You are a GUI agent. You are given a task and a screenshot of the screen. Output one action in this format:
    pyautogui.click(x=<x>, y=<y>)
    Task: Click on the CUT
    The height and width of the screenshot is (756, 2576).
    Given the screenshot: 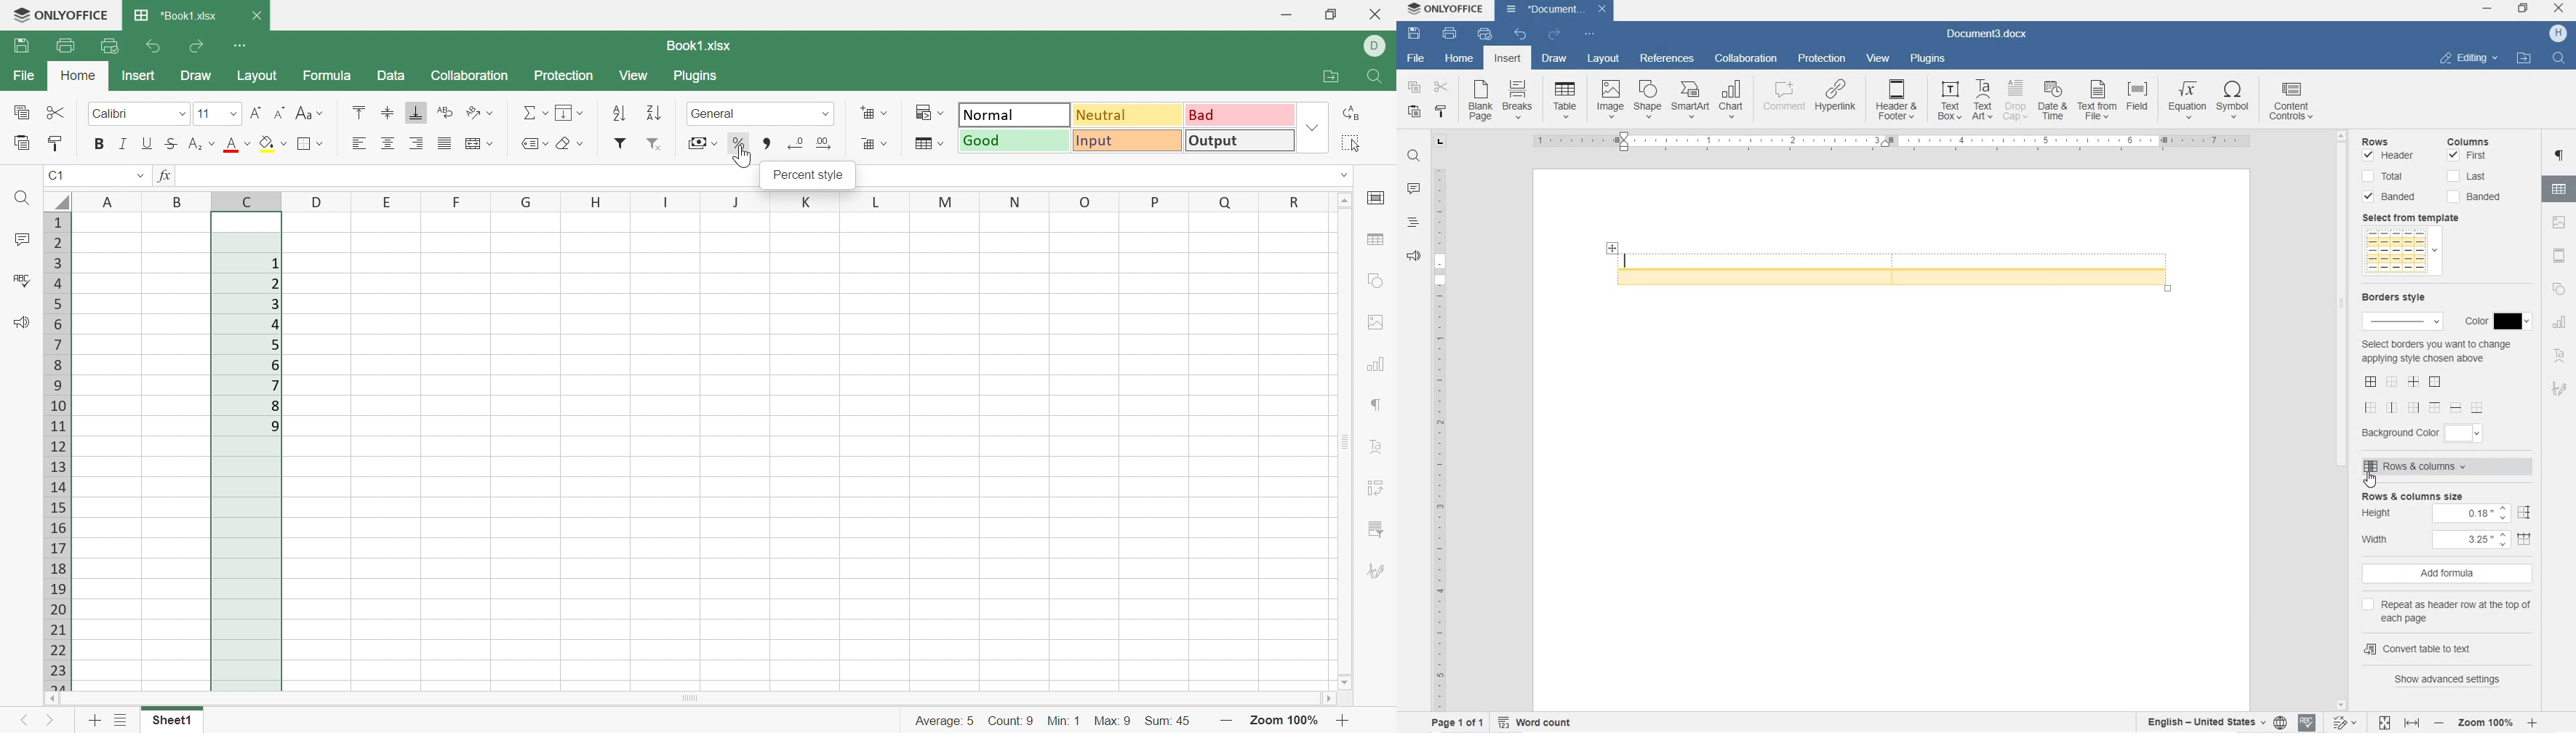 What is the action you would take?
    pyautogui.click(x=1444, y=89)
    